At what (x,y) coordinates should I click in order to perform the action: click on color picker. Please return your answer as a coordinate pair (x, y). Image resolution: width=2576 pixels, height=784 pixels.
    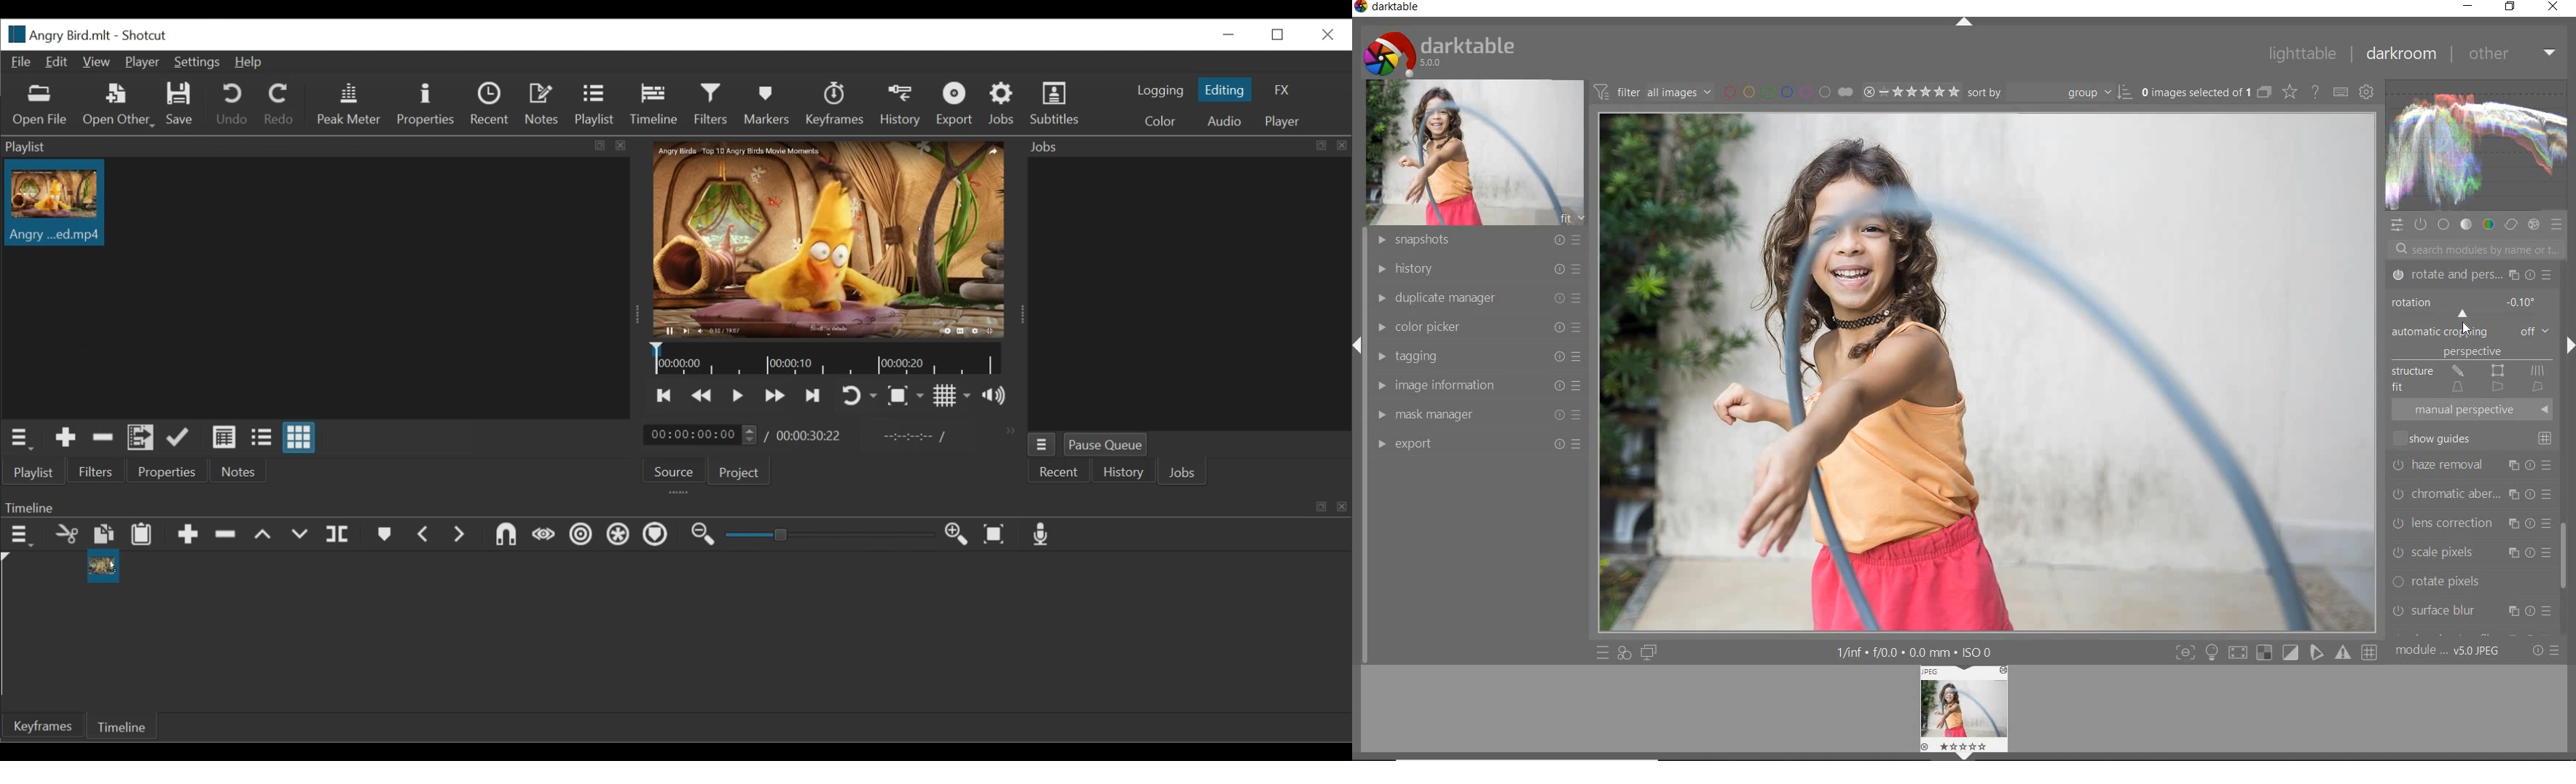
    Looking at the image, I should click on (1477, 327).